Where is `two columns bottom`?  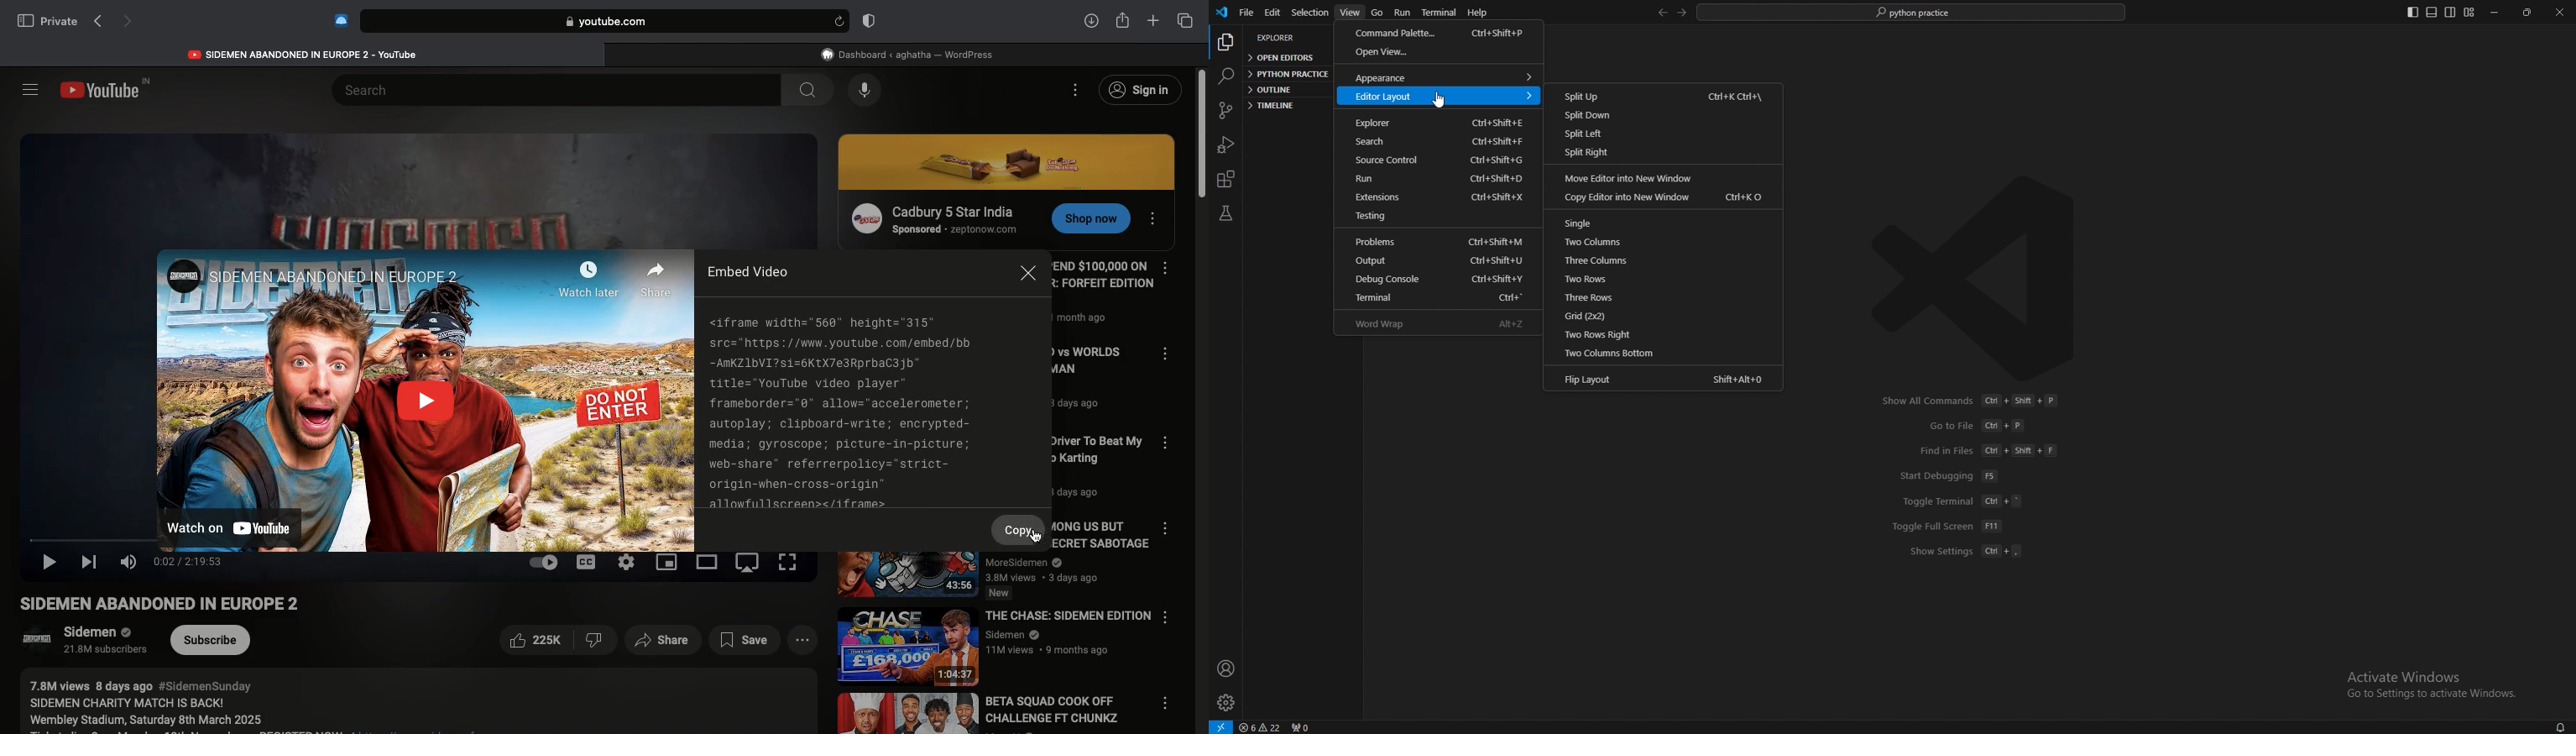
two columns bottom is located at coordinates (1657, 353).